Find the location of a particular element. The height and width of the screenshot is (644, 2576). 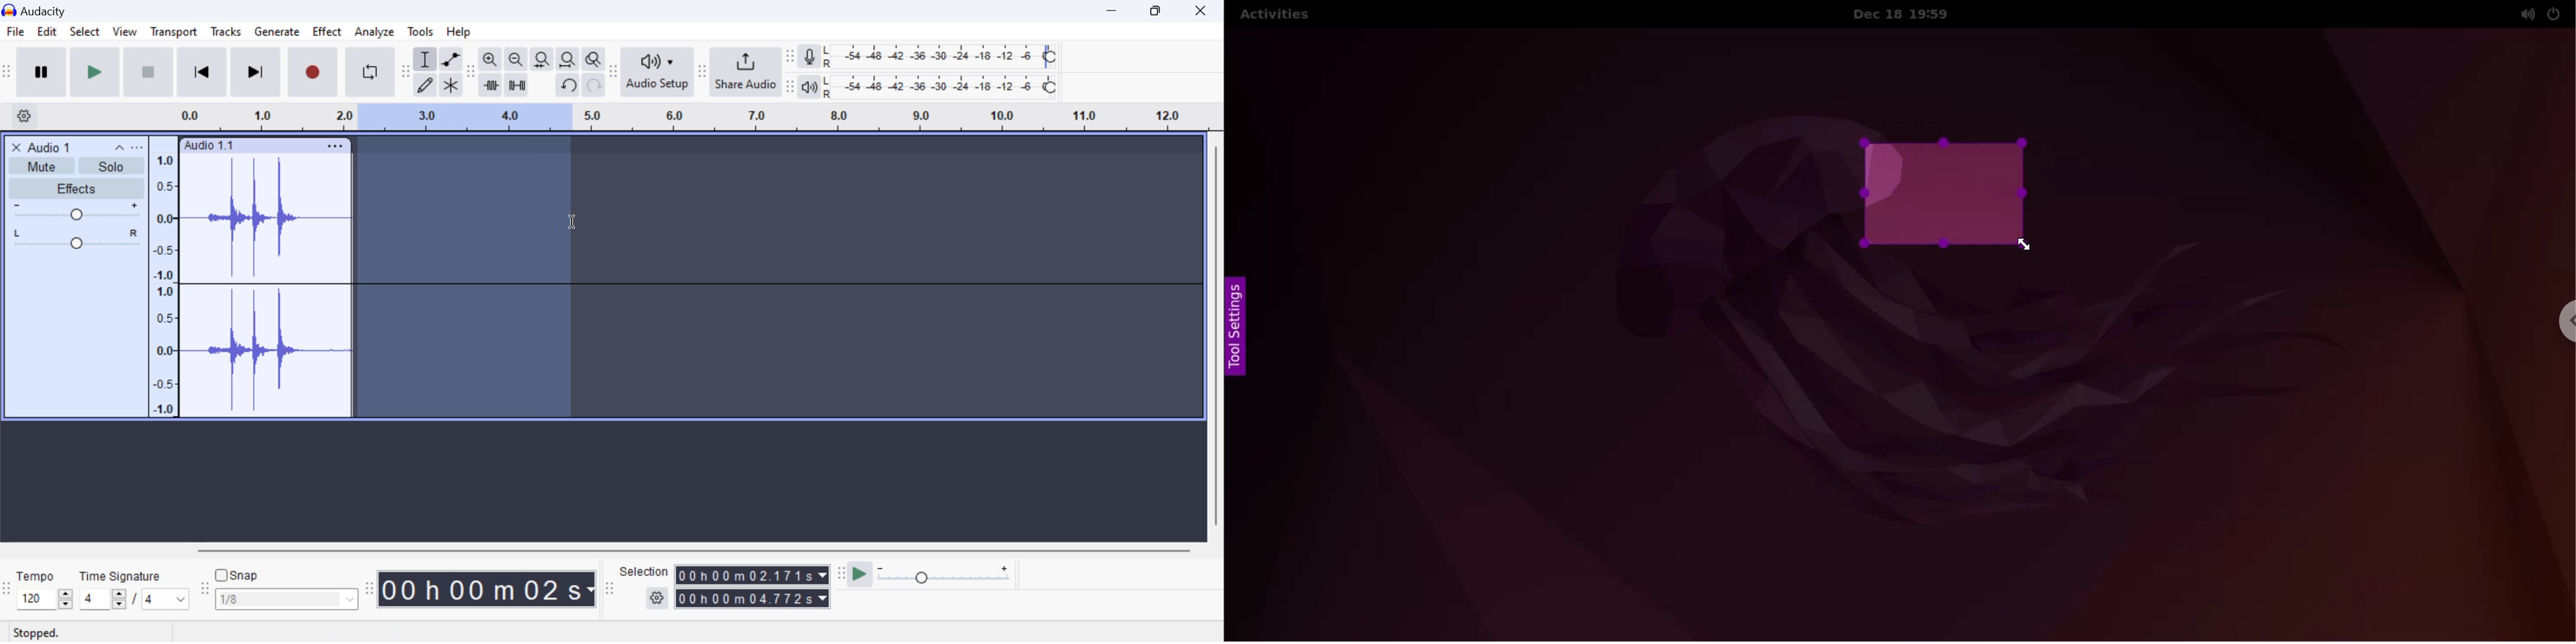

Snap options is located at coordinates (288, 602).